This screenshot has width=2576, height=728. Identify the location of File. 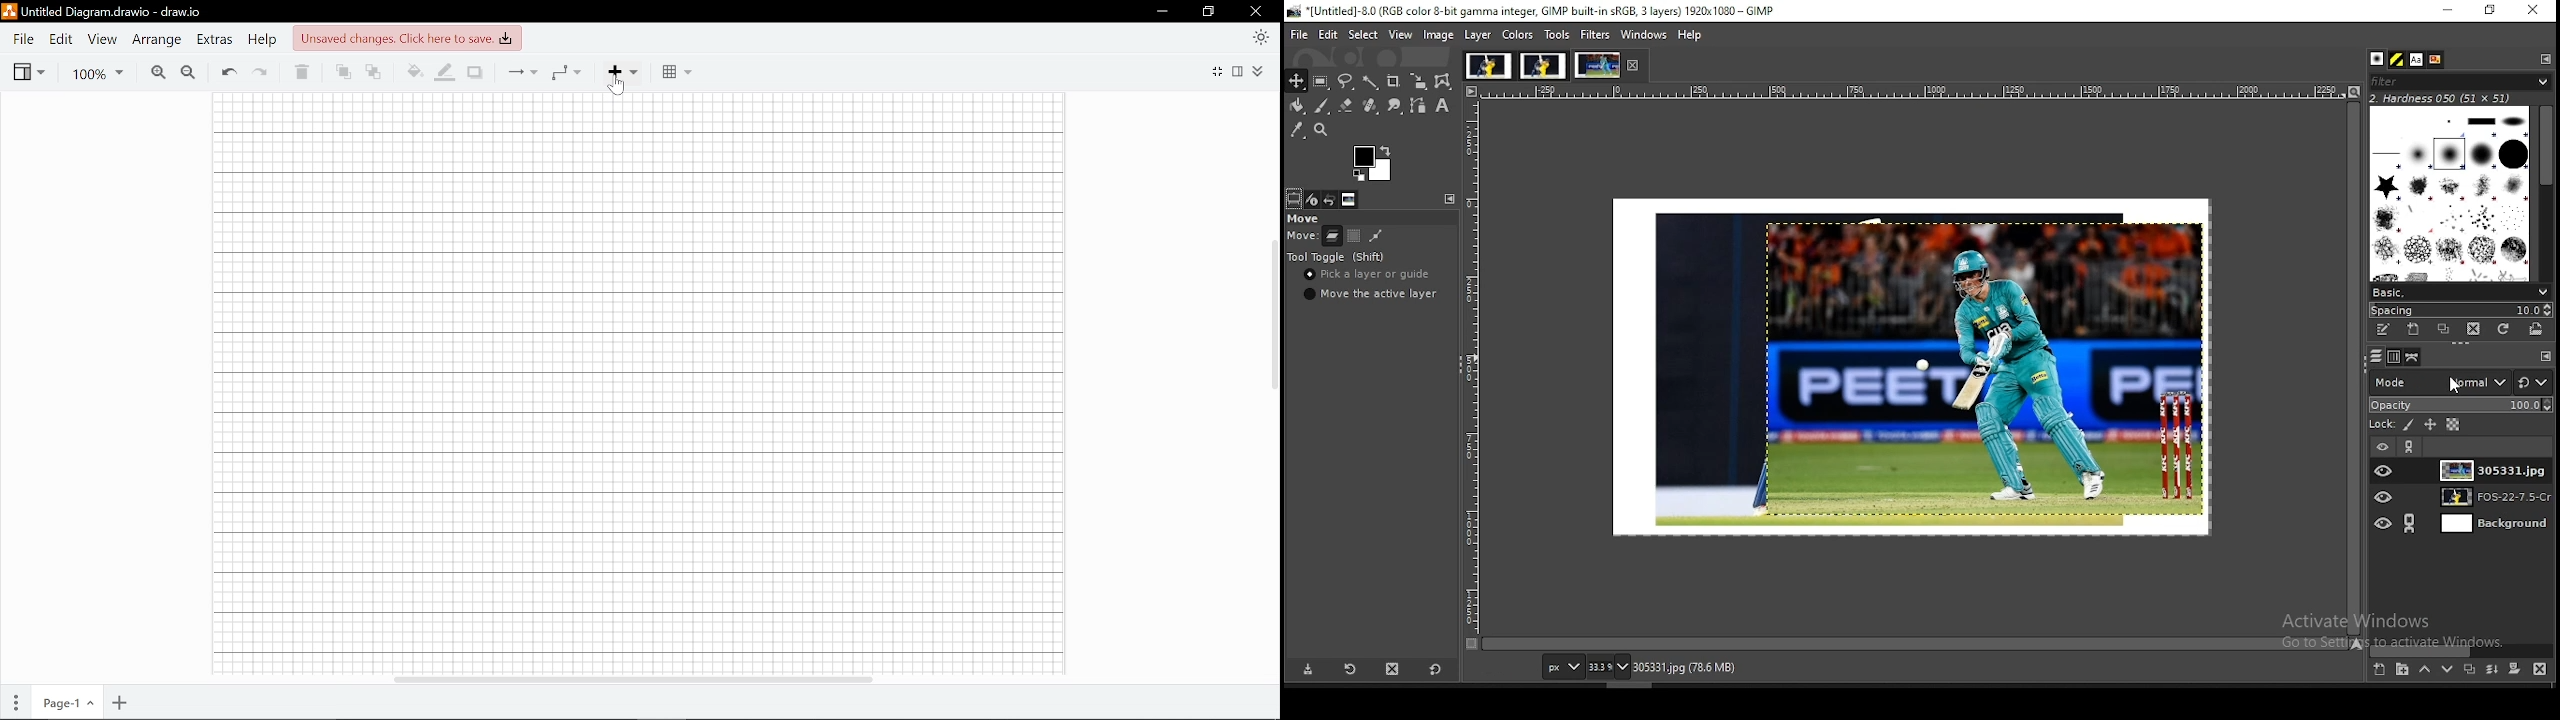
(22, 40).